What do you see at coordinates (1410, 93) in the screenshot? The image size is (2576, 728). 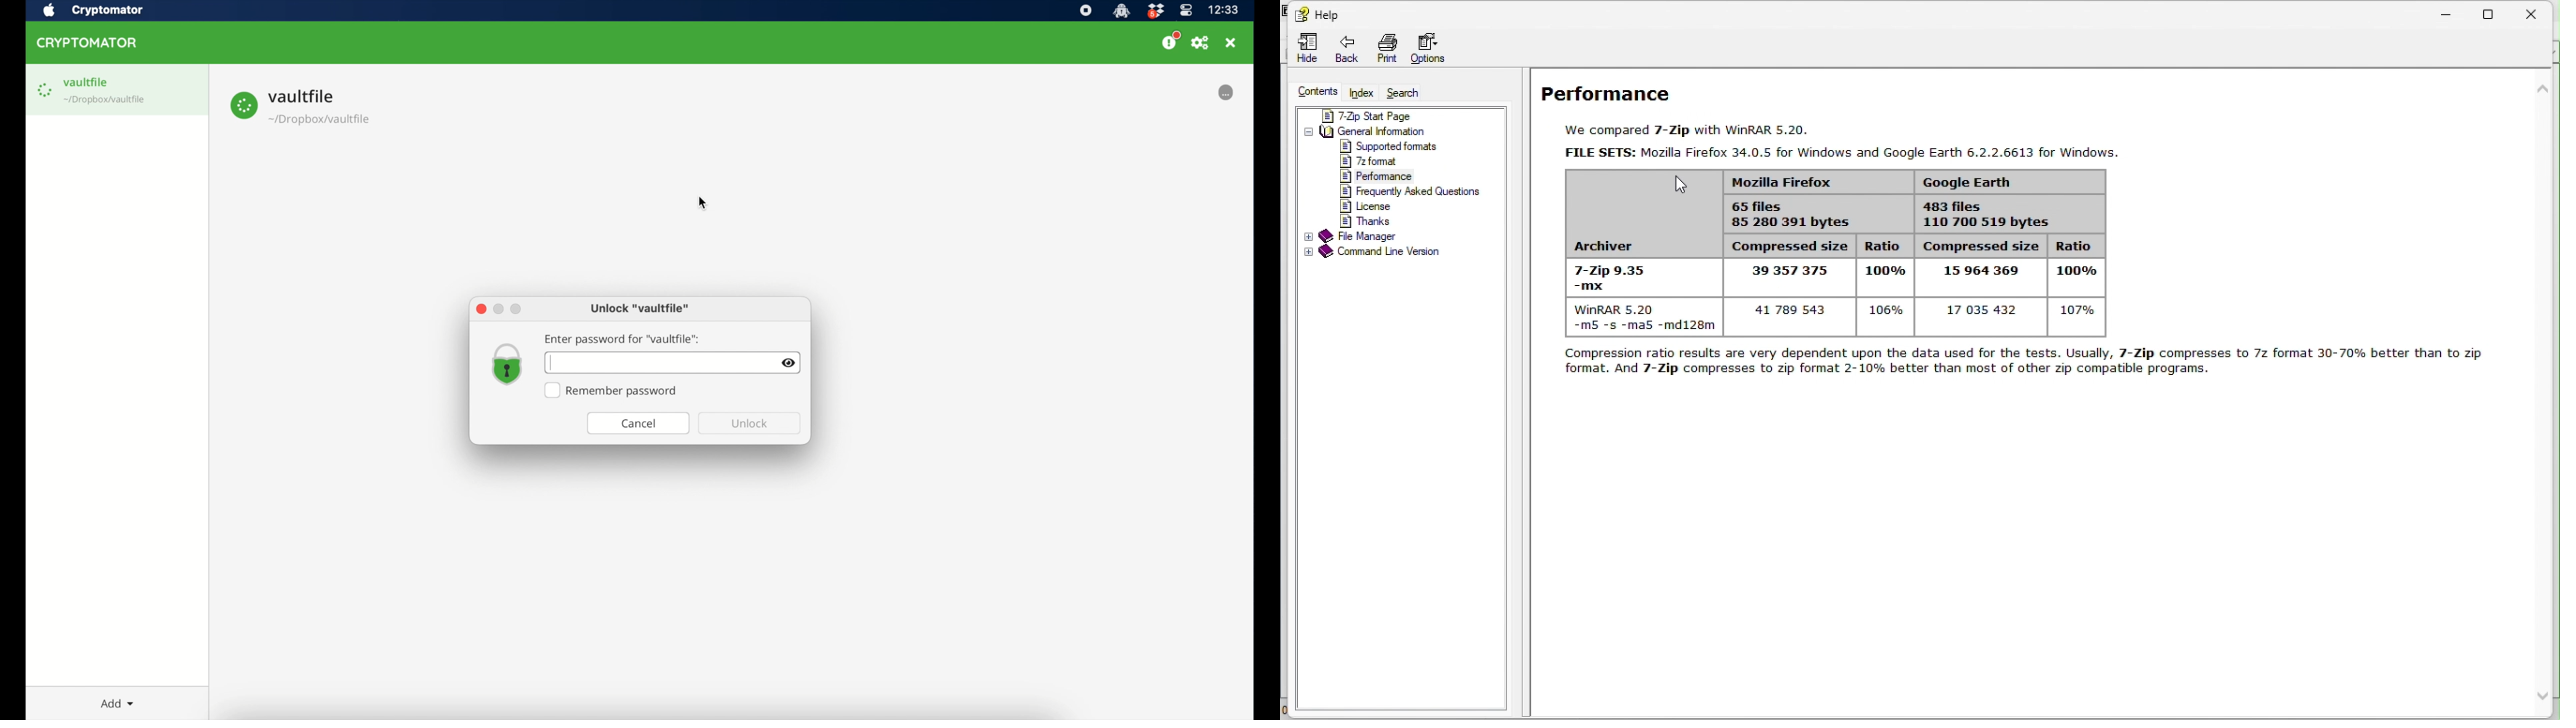 I see `Search` at bounding box center [1410, 93].